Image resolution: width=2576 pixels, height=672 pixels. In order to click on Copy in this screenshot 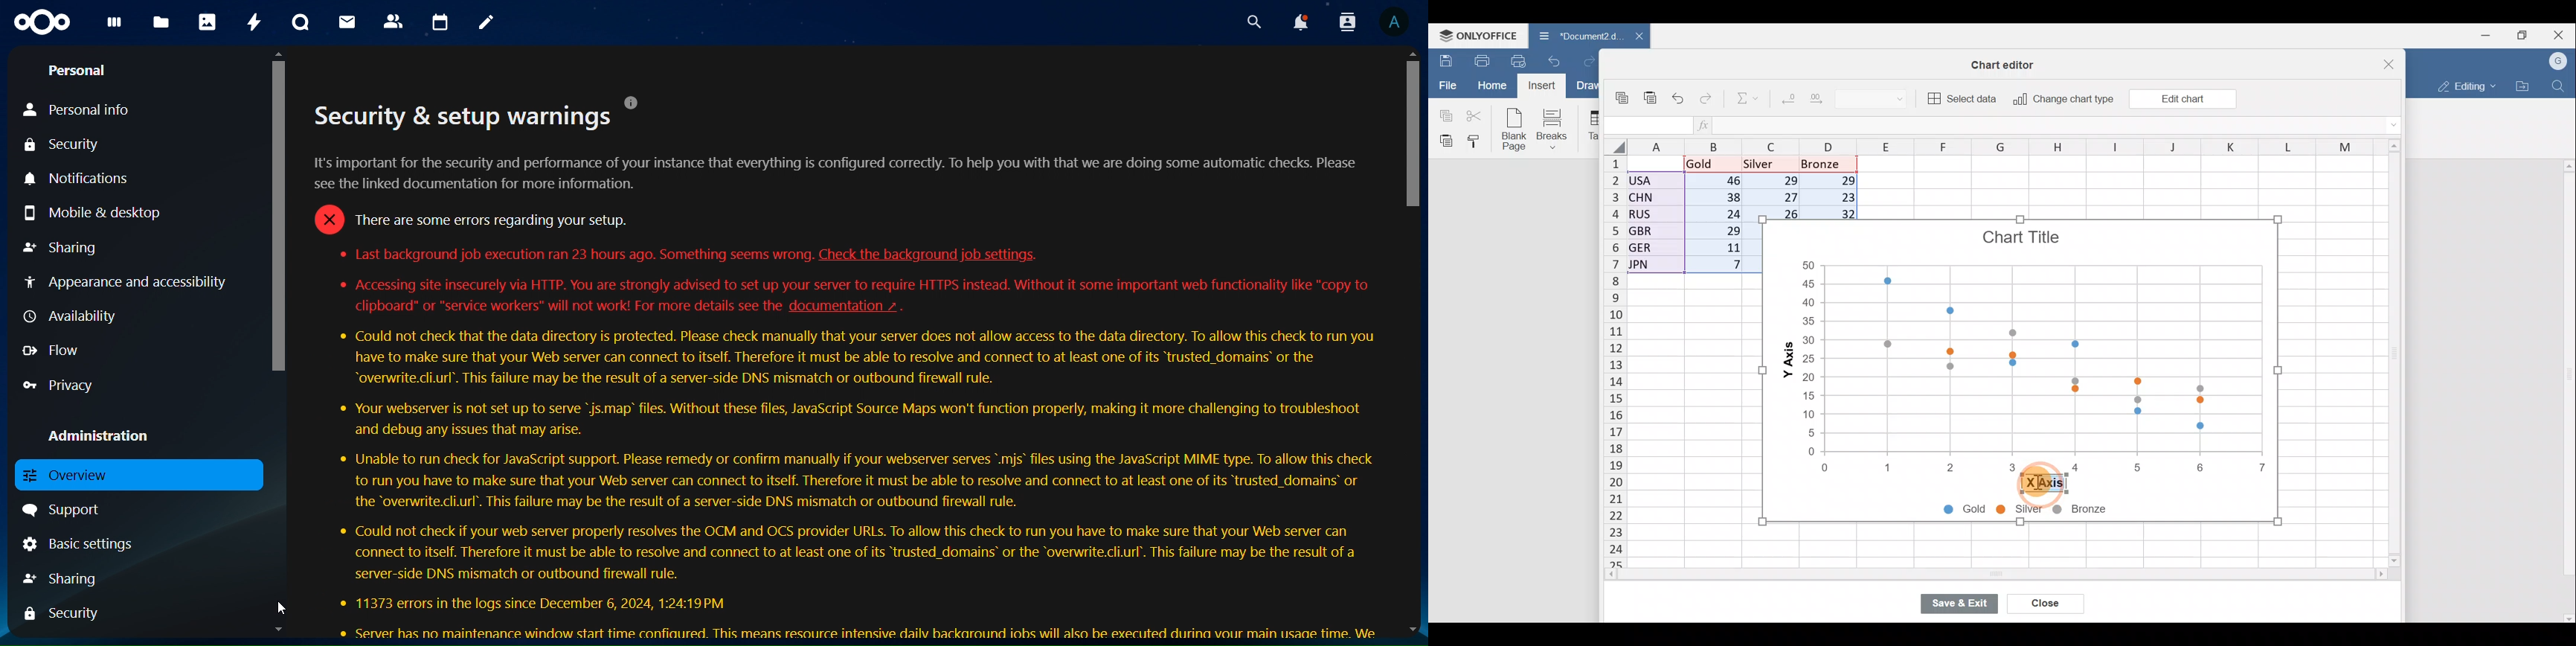, I will do `click(1623, 93)`.